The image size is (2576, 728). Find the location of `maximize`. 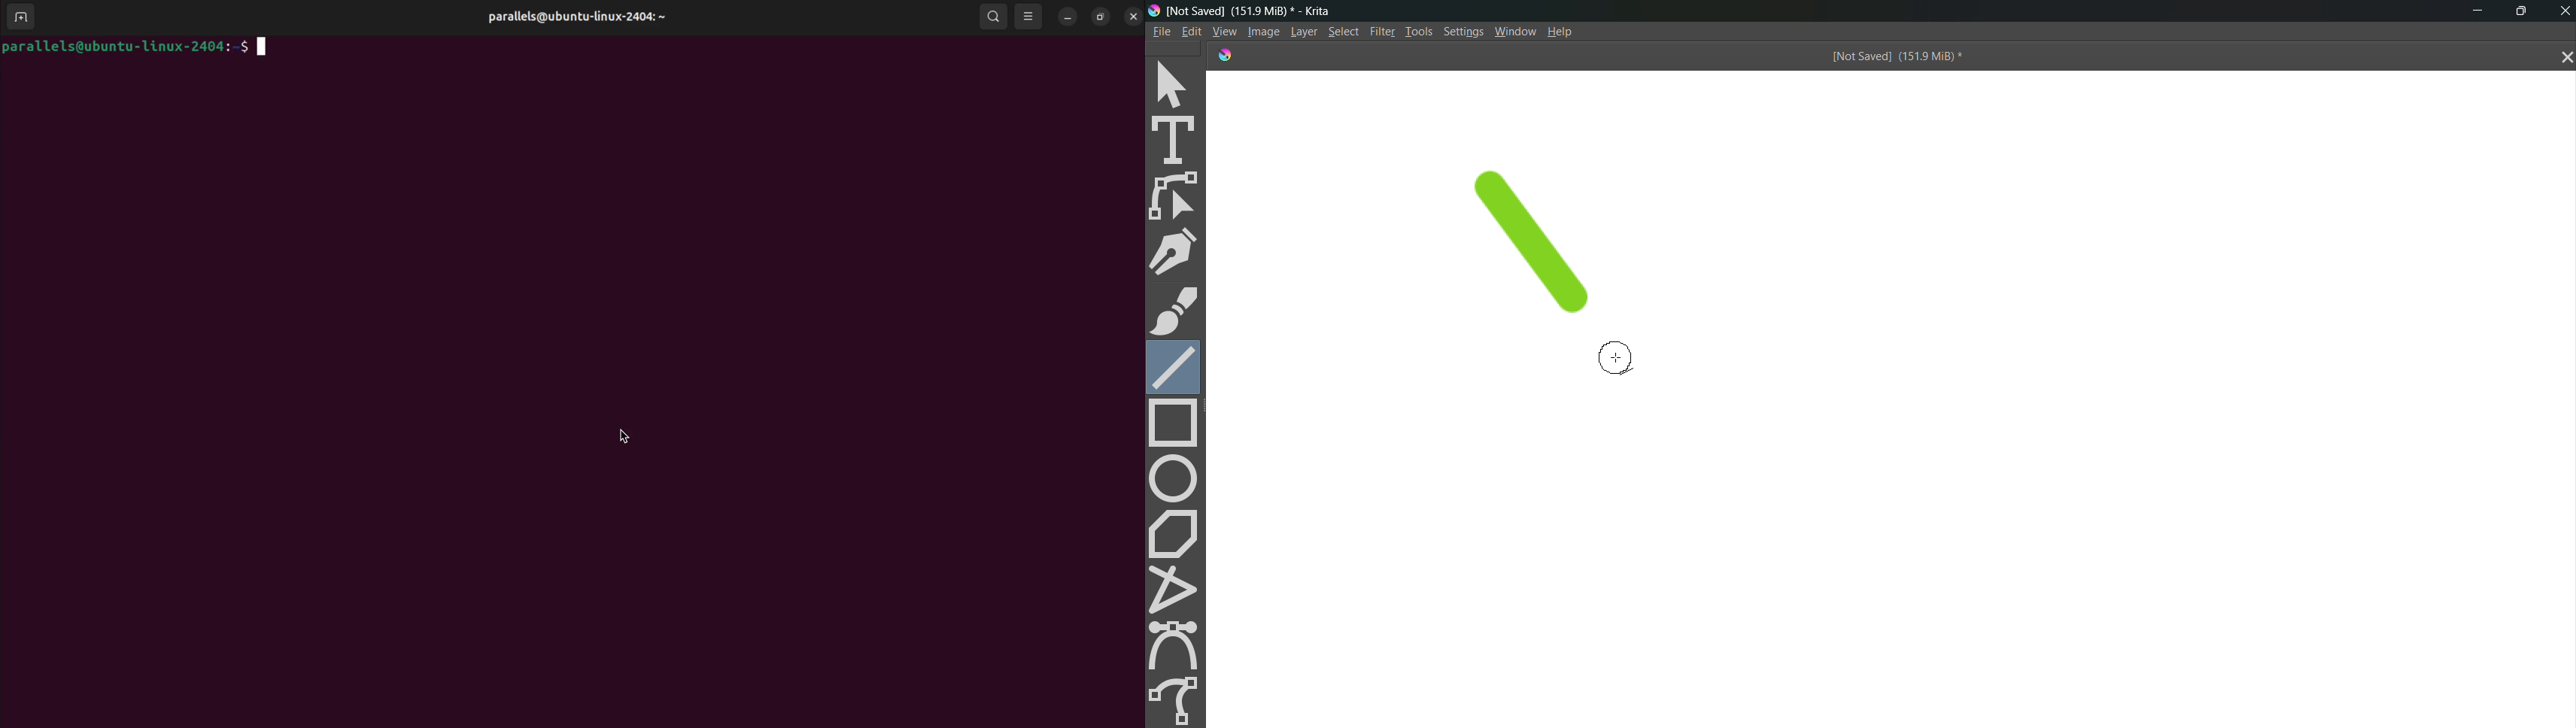

maximize is located at coordinates (2526, 9).